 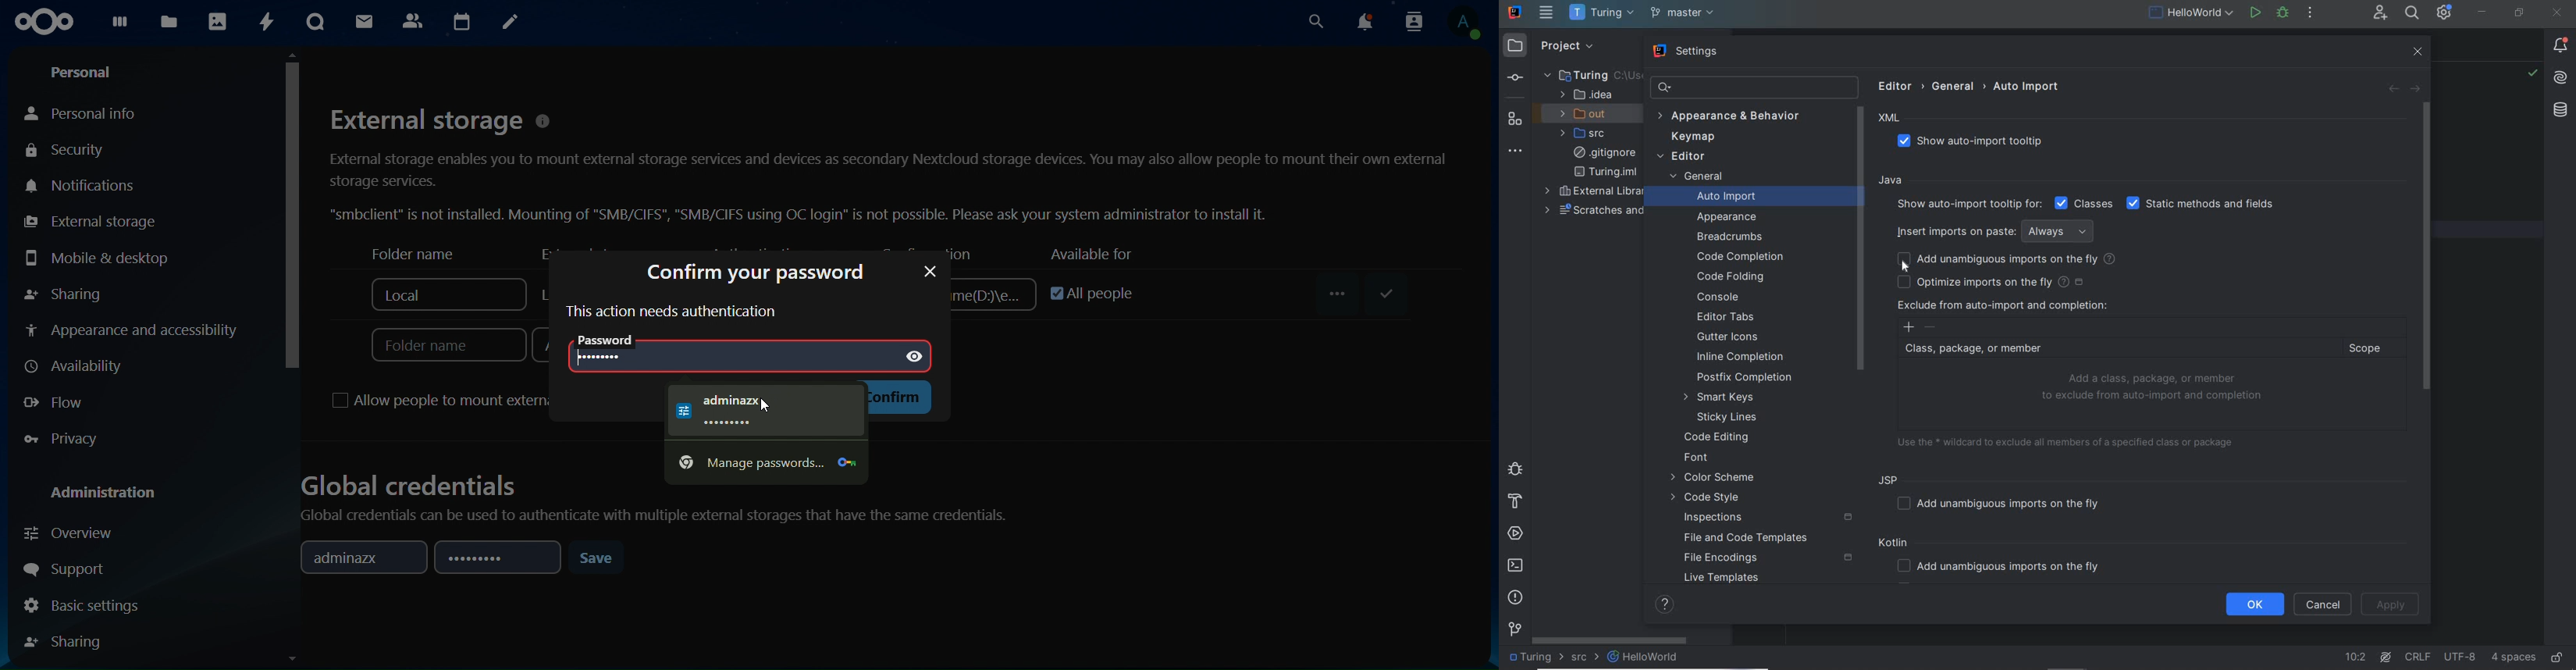 What do you see at coordinates (1718, 296) in the screenshot?
I see `CONSOLE` at bounding box center [1718, 296].